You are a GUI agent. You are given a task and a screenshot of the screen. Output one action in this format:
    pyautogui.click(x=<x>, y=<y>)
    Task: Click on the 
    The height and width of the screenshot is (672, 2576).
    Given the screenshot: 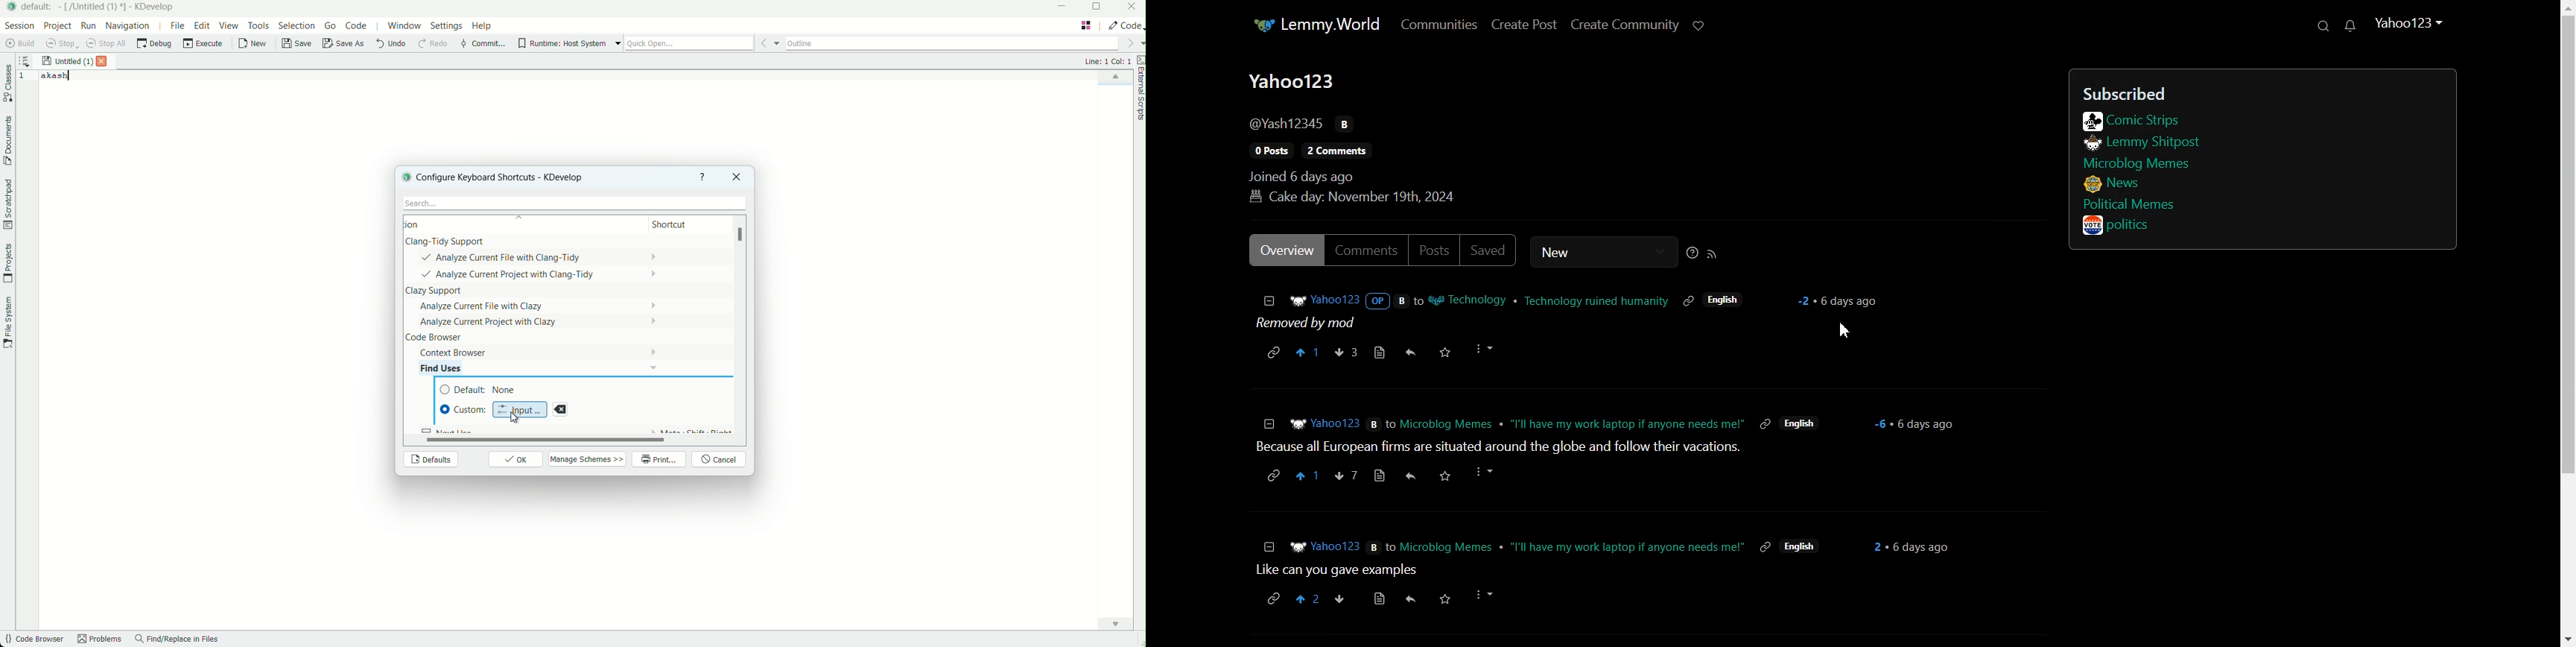 What is the action you would take?
    pyautogui.click(x=1412, y=476)
    